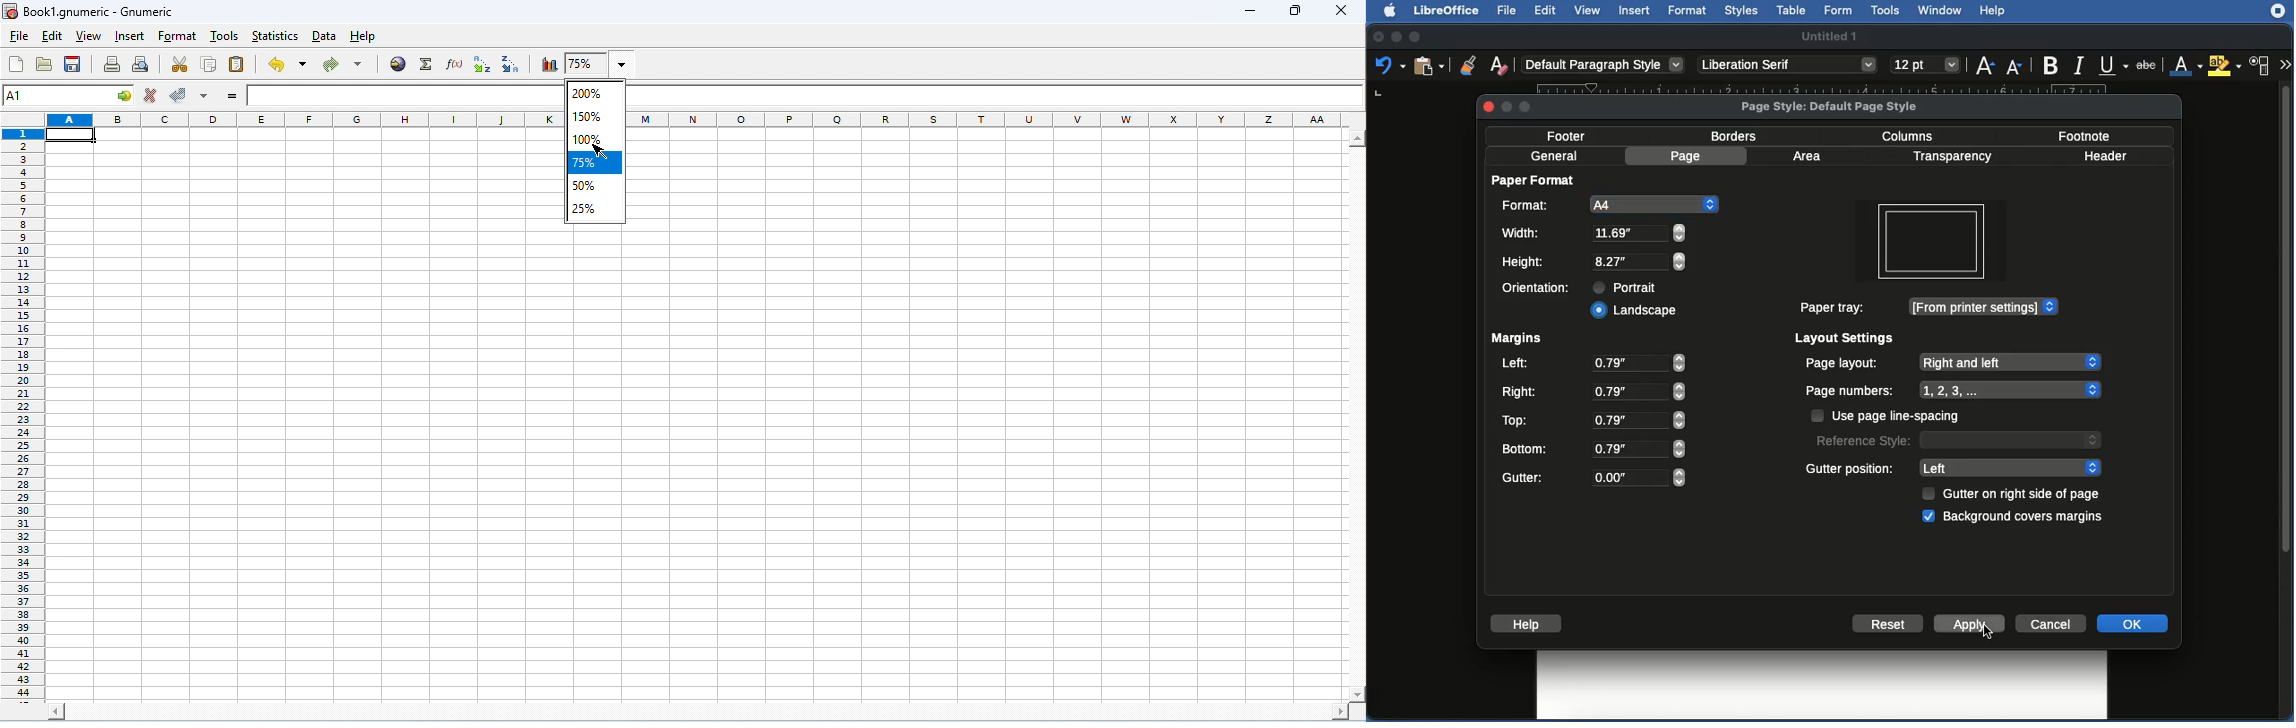  What do you see at coordinates (1740, 138) in the screenshot?
I see `Borders` at bounding box center [1740, 138].